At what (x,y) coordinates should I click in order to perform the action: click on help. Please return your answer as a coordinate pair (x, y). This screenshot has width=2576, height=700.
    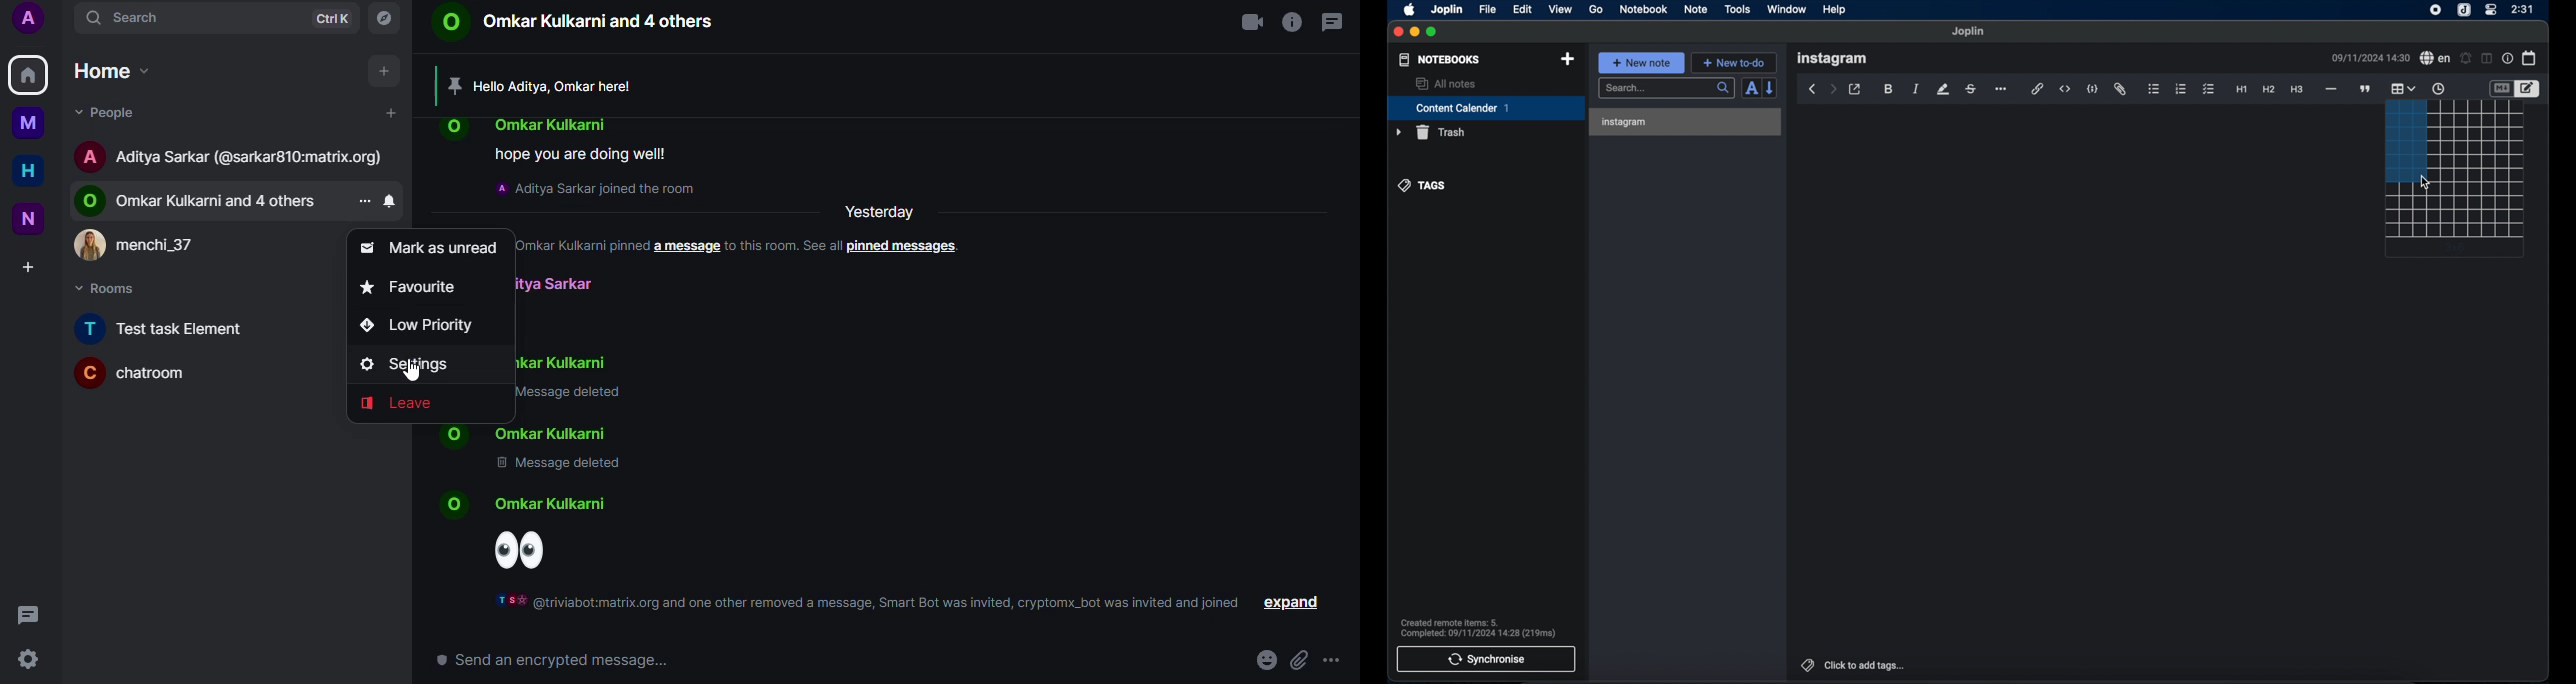
    Looking at the image, I should click on (1836, 10).